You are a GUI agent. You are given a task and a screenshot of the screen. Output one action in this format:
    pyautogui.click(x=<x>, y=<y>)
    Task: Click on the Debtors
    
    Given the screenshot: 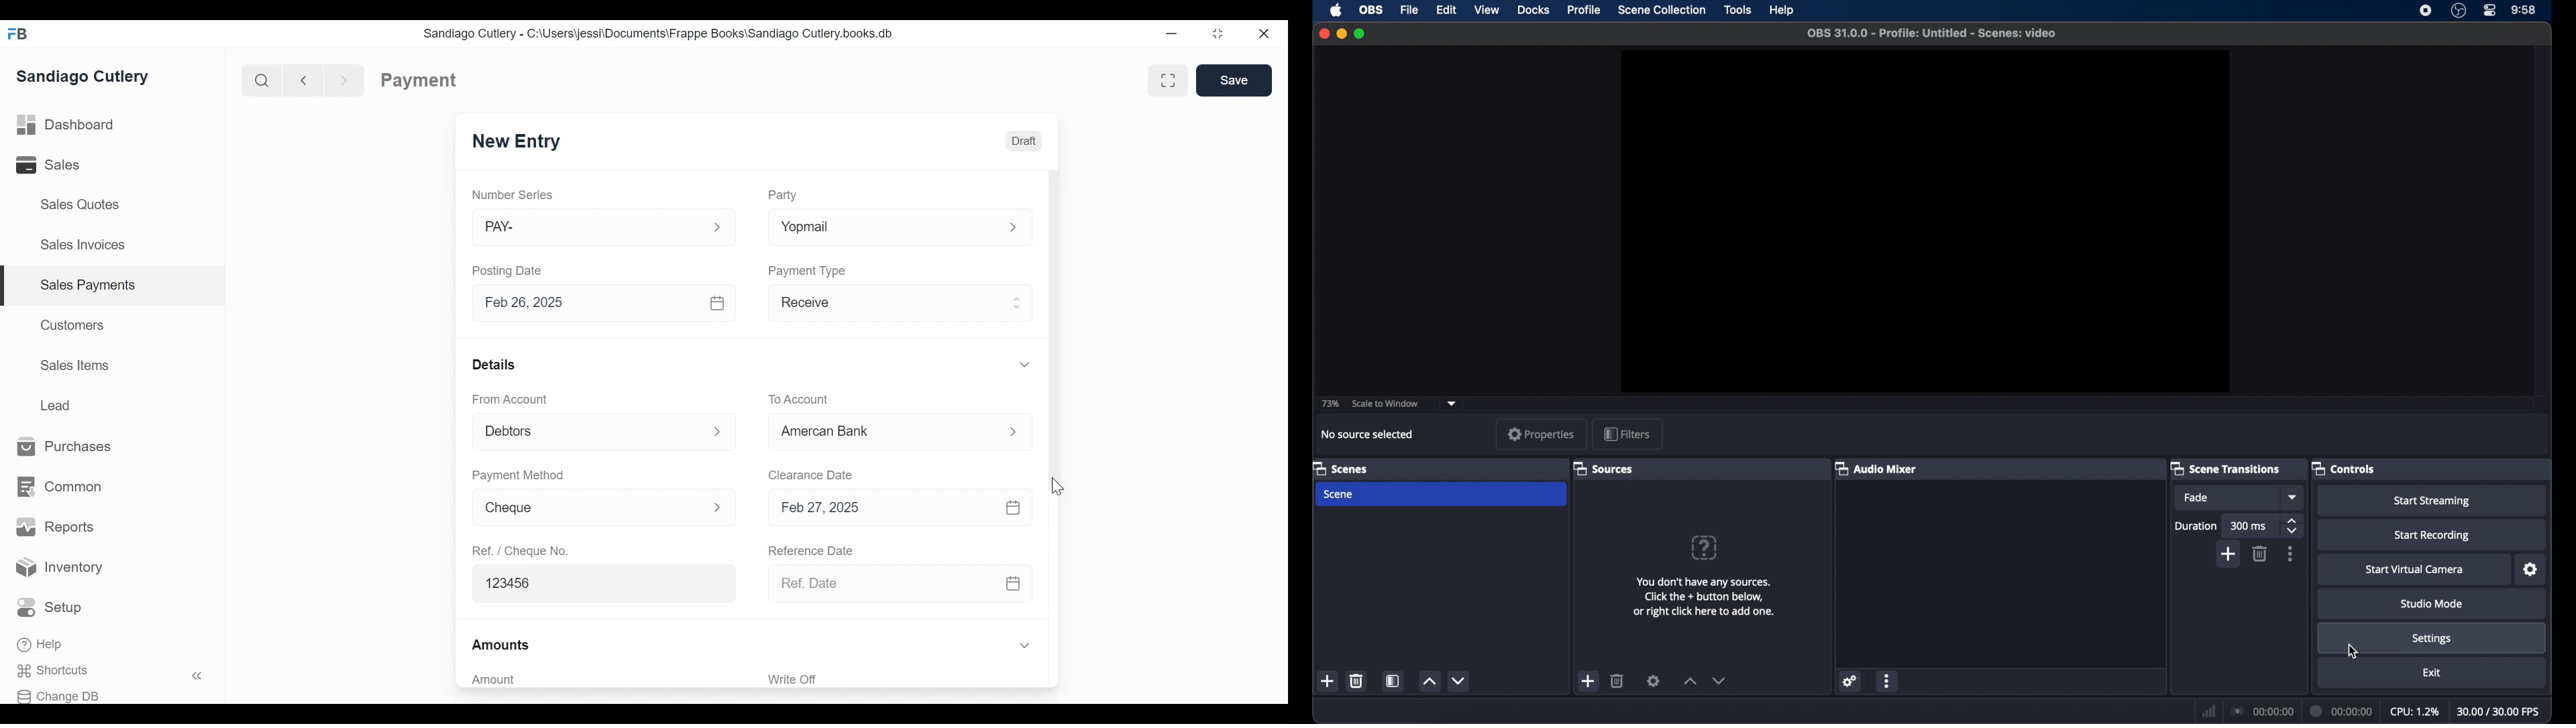 What is the action you would take?
    pyautogui.click(x=586, y=433)
    